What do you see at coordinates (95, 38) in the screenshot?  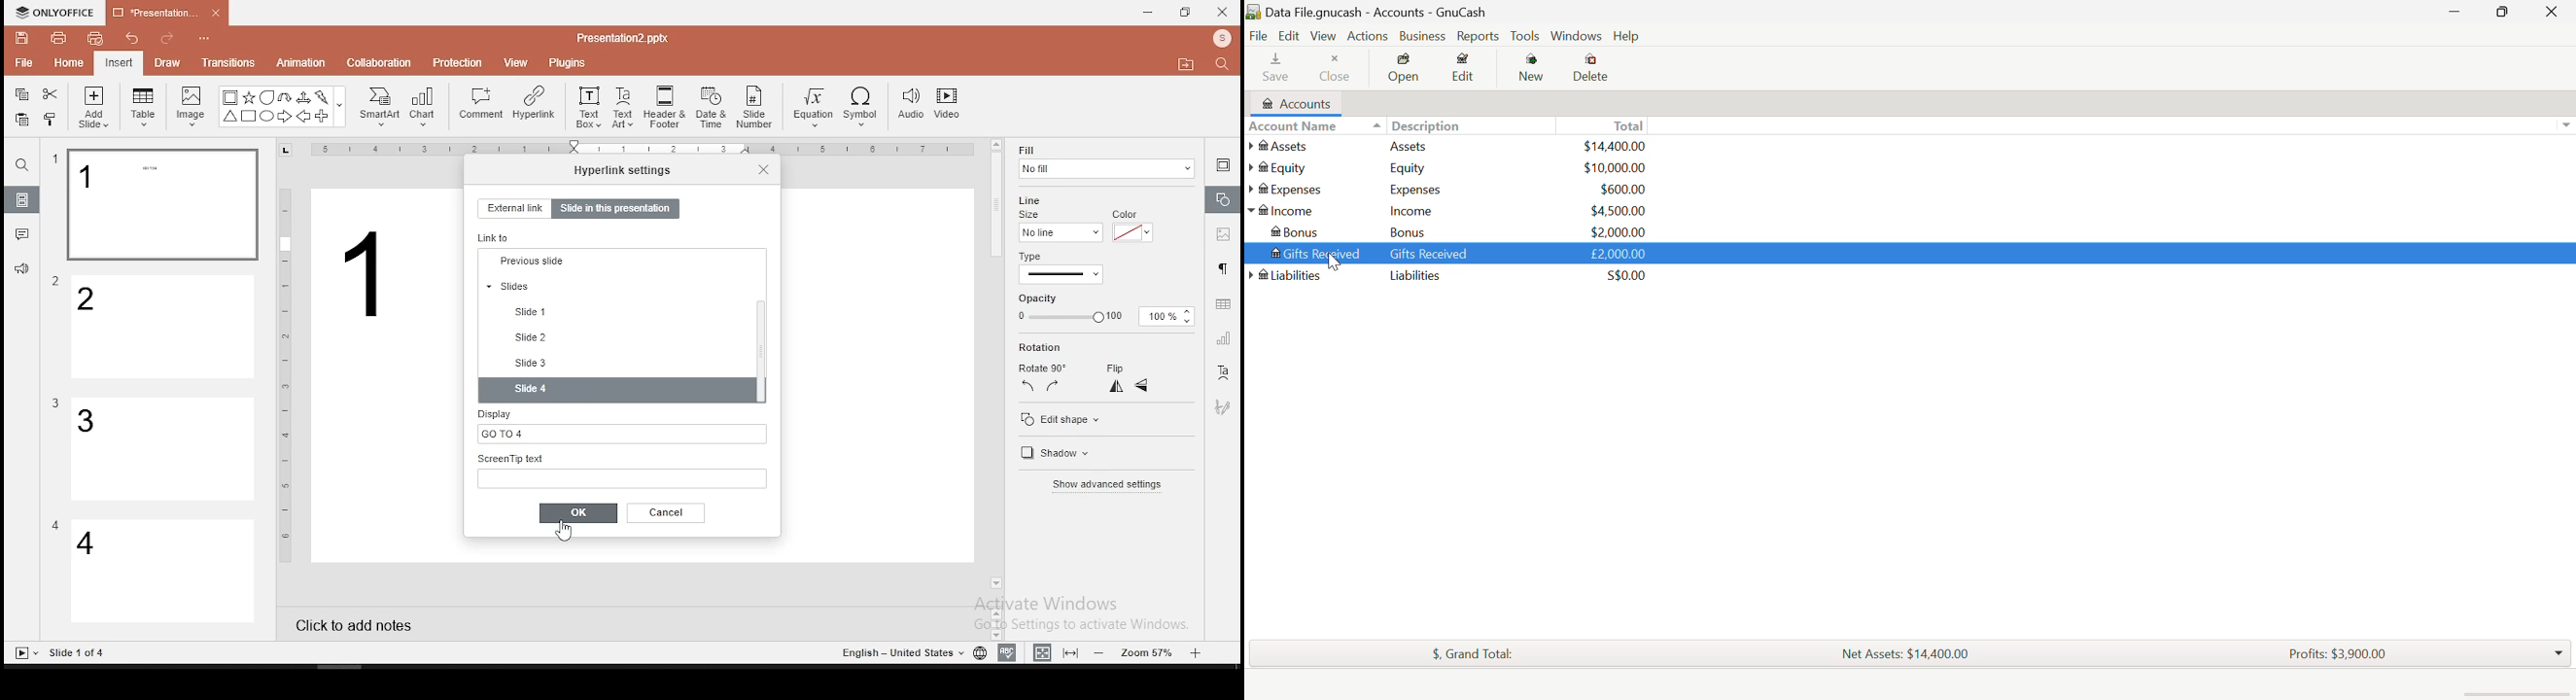 I see `quick print` at bounding box center [95, 38].